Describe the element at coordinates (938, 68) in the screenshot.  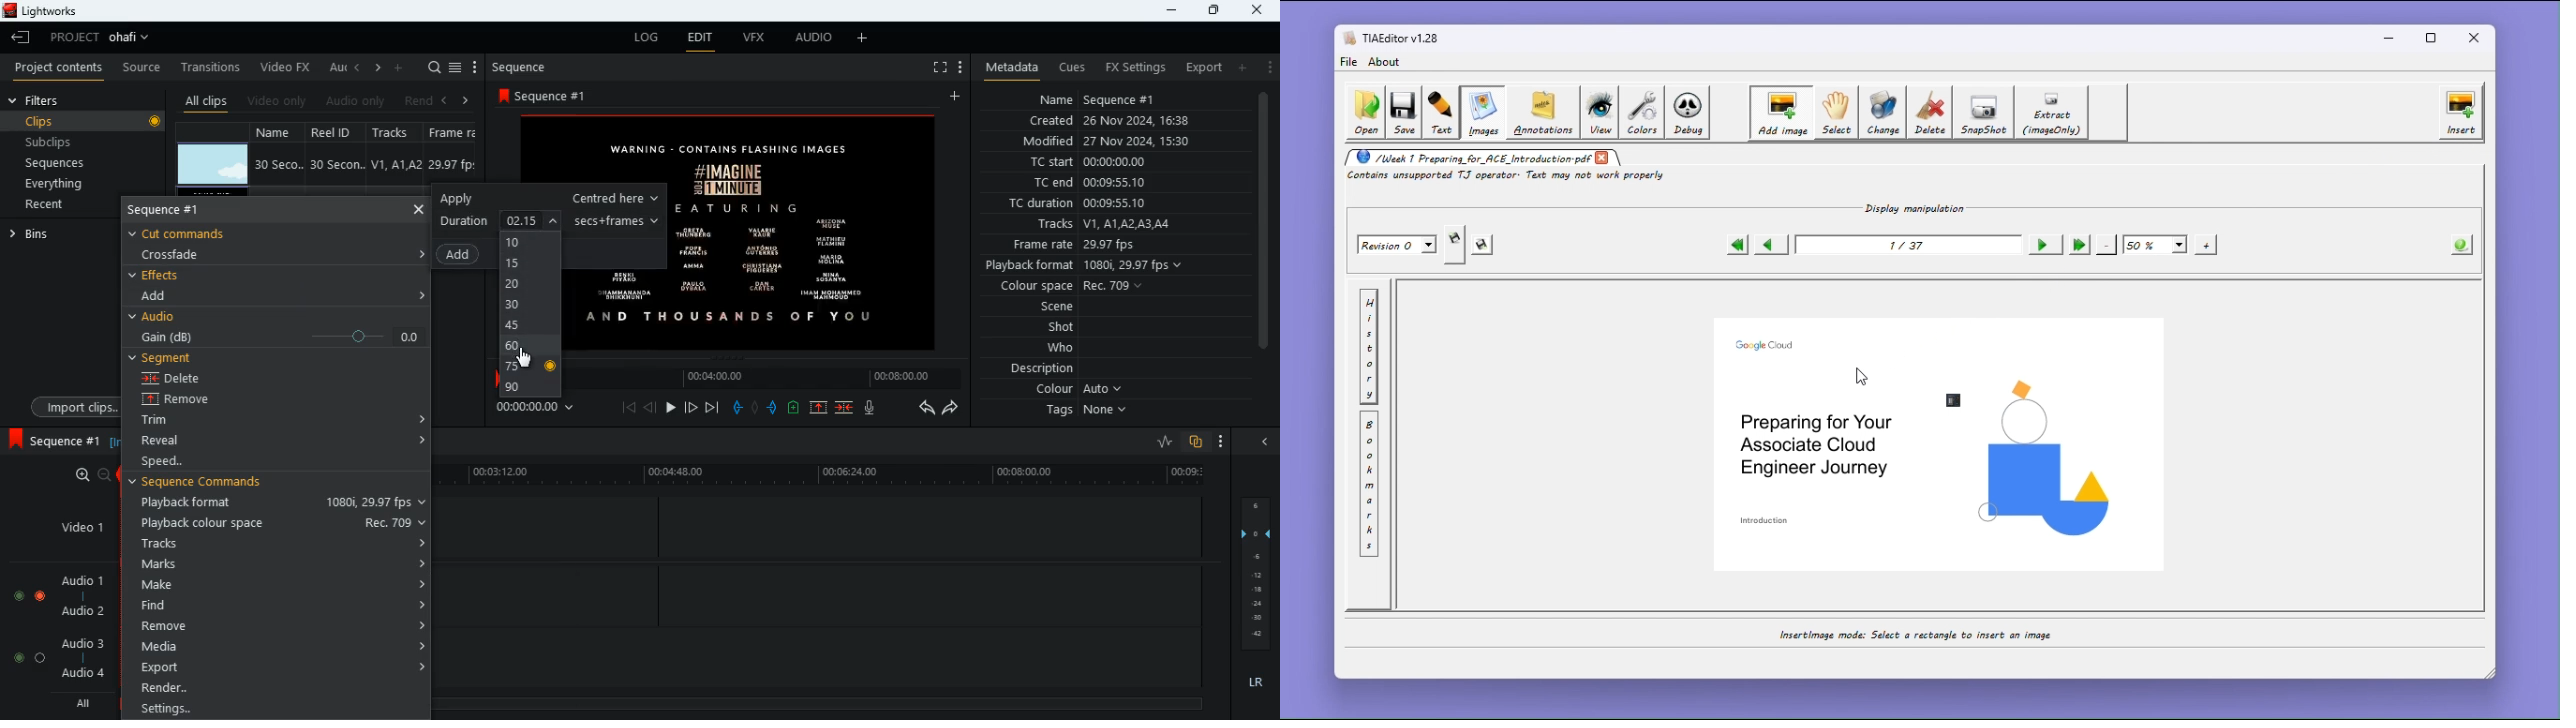
I see `fullscreen` at that location.